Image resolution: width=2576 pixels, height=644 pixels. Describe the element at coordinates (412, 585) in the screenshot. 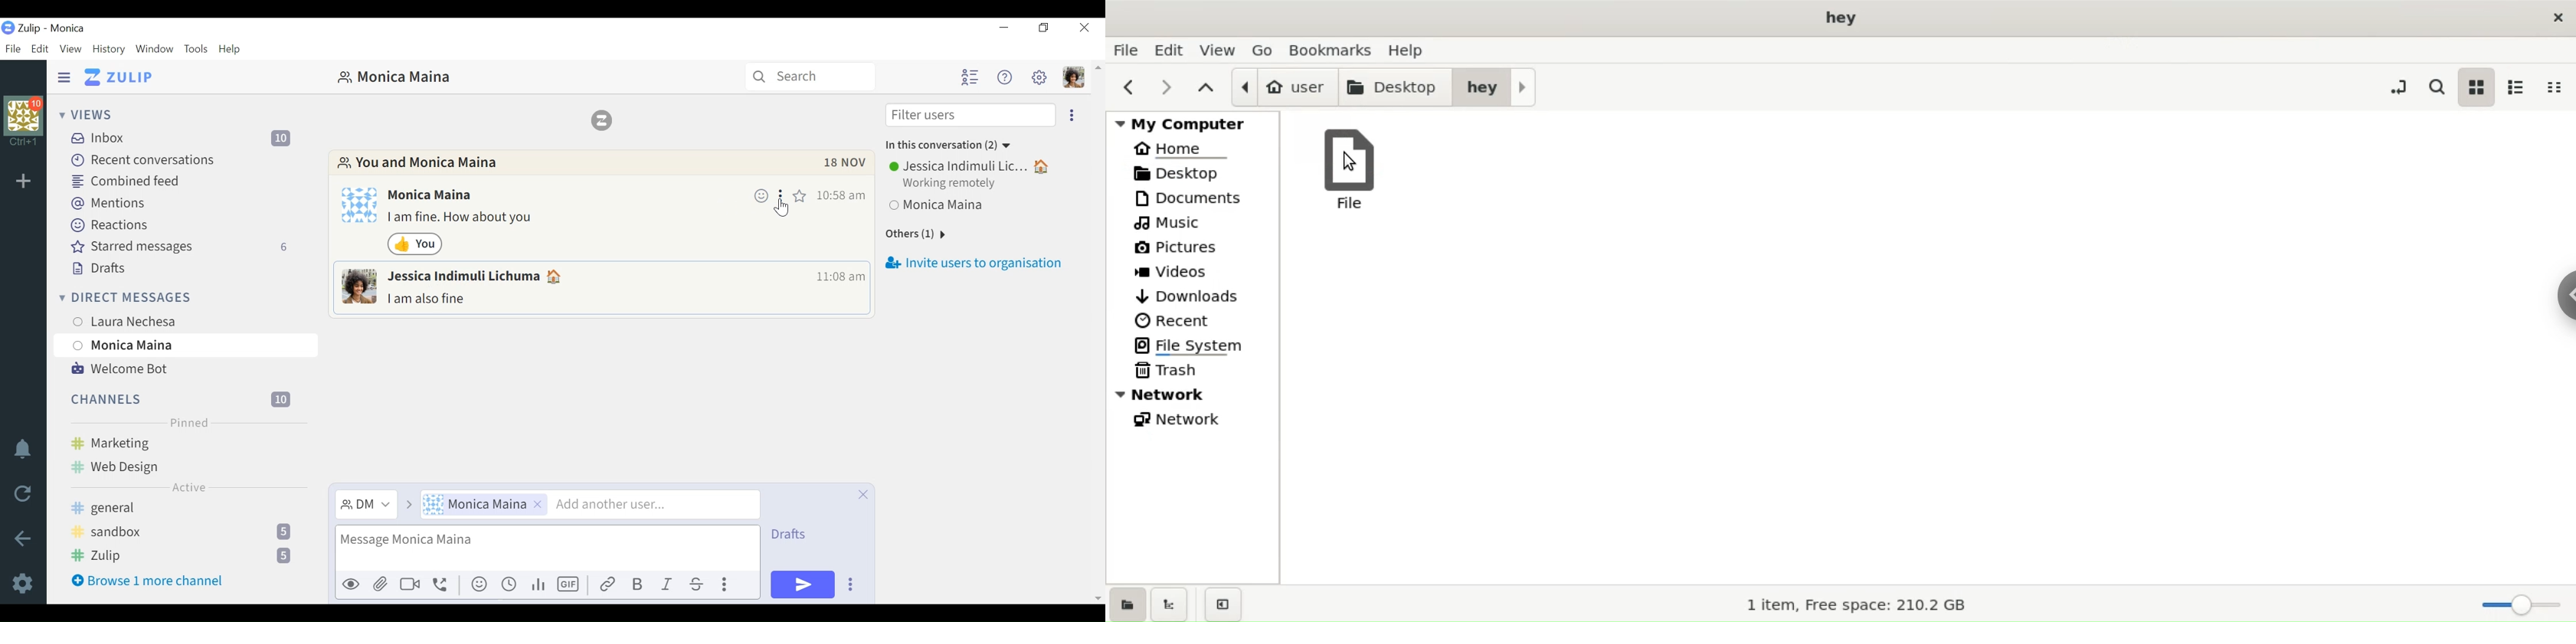

I see `` at that location.